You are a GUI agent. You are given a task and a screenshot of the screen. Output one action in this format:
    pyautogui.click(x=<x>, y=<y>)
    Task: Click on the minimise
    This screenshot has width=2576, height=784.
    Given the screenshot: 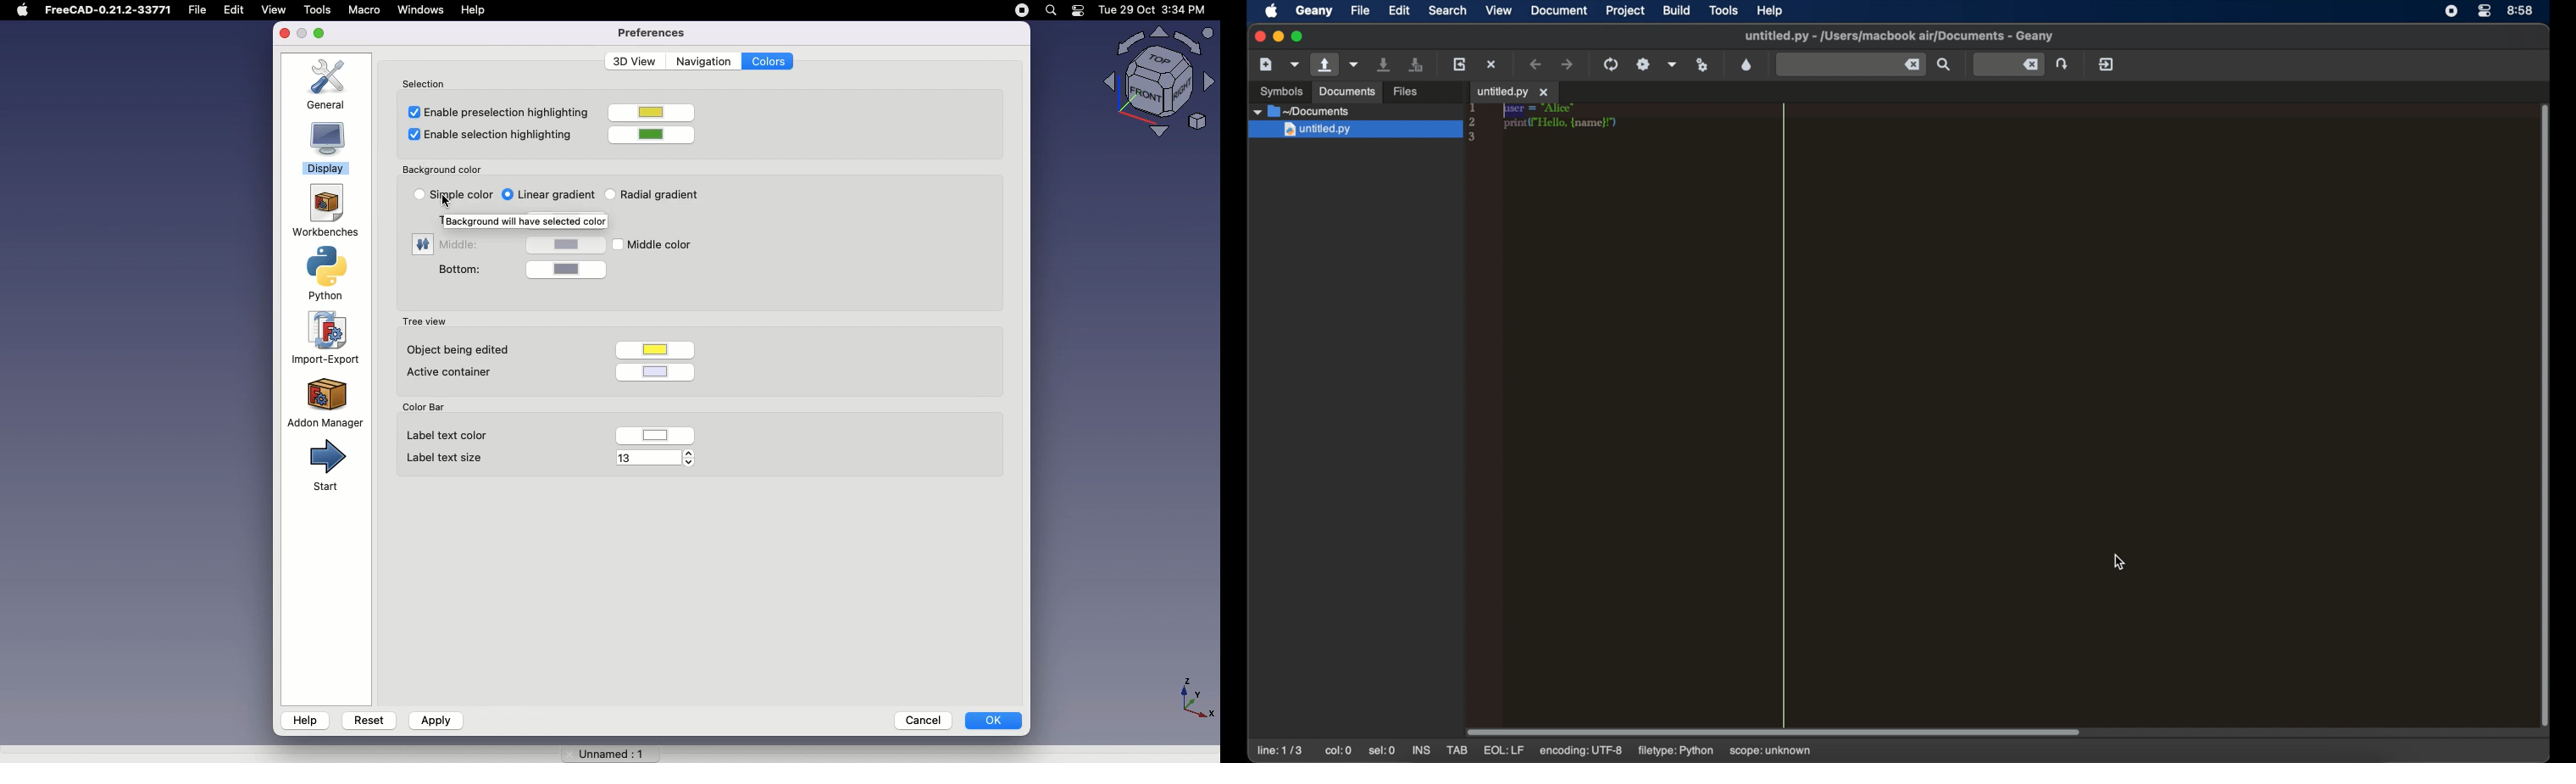 What is the action you would take?
    pyautogui.click(x=302, y=35)
    